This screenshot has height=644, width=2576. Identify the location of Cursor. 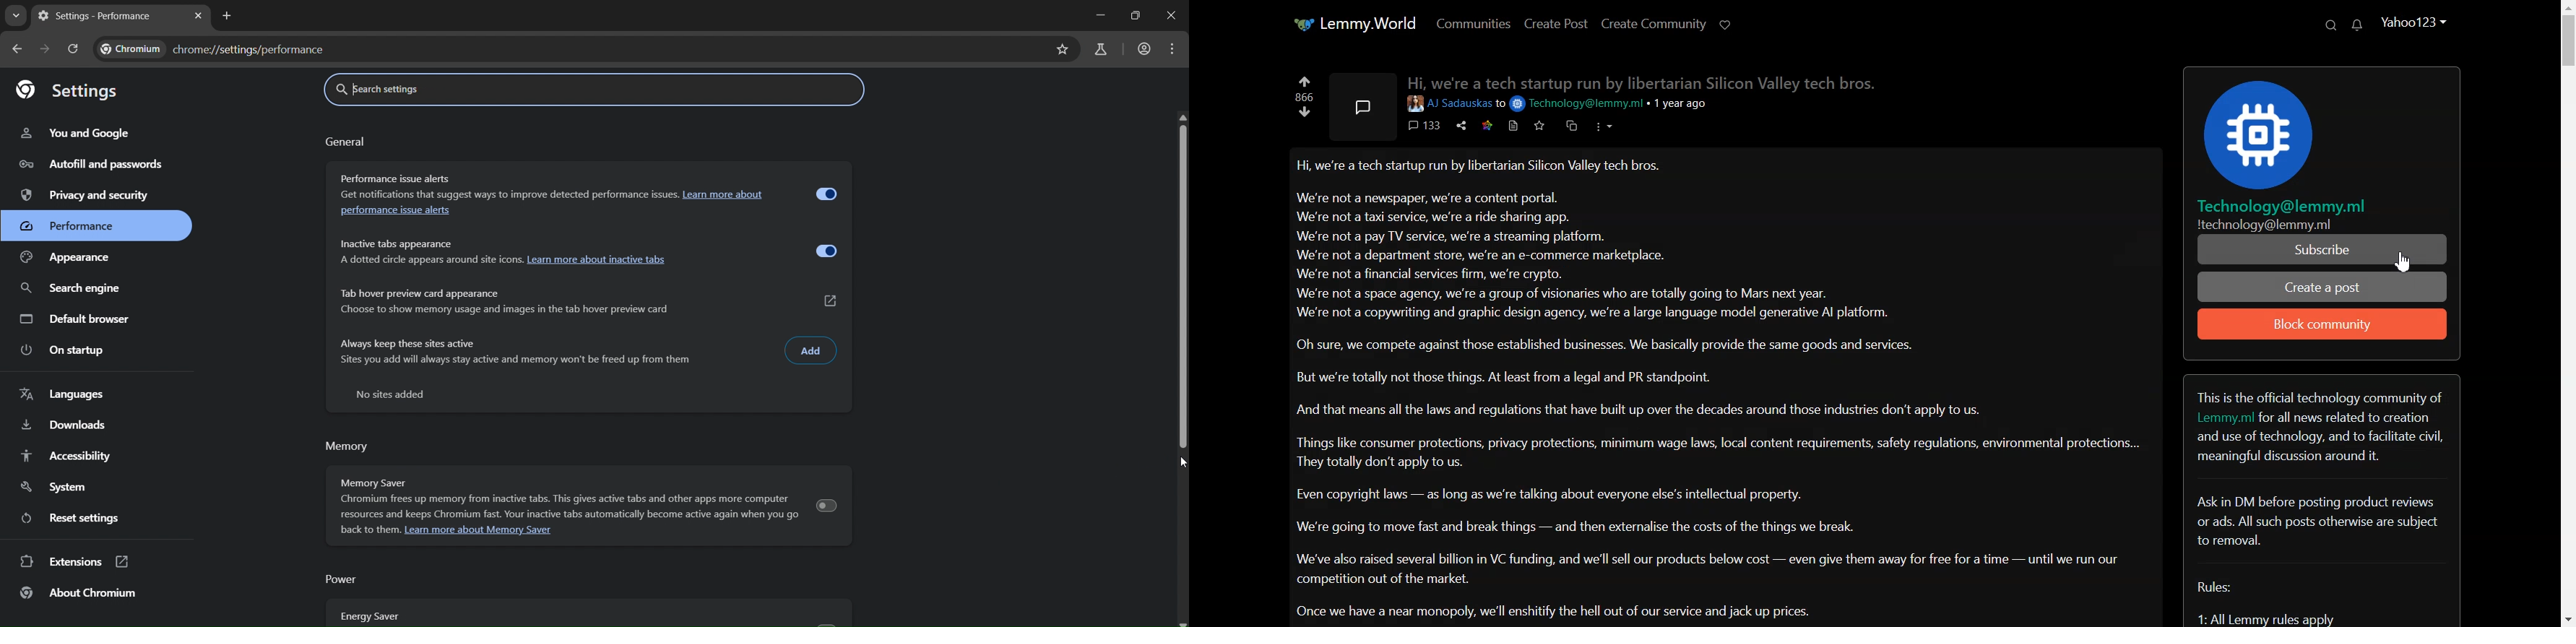
(2405, 264).